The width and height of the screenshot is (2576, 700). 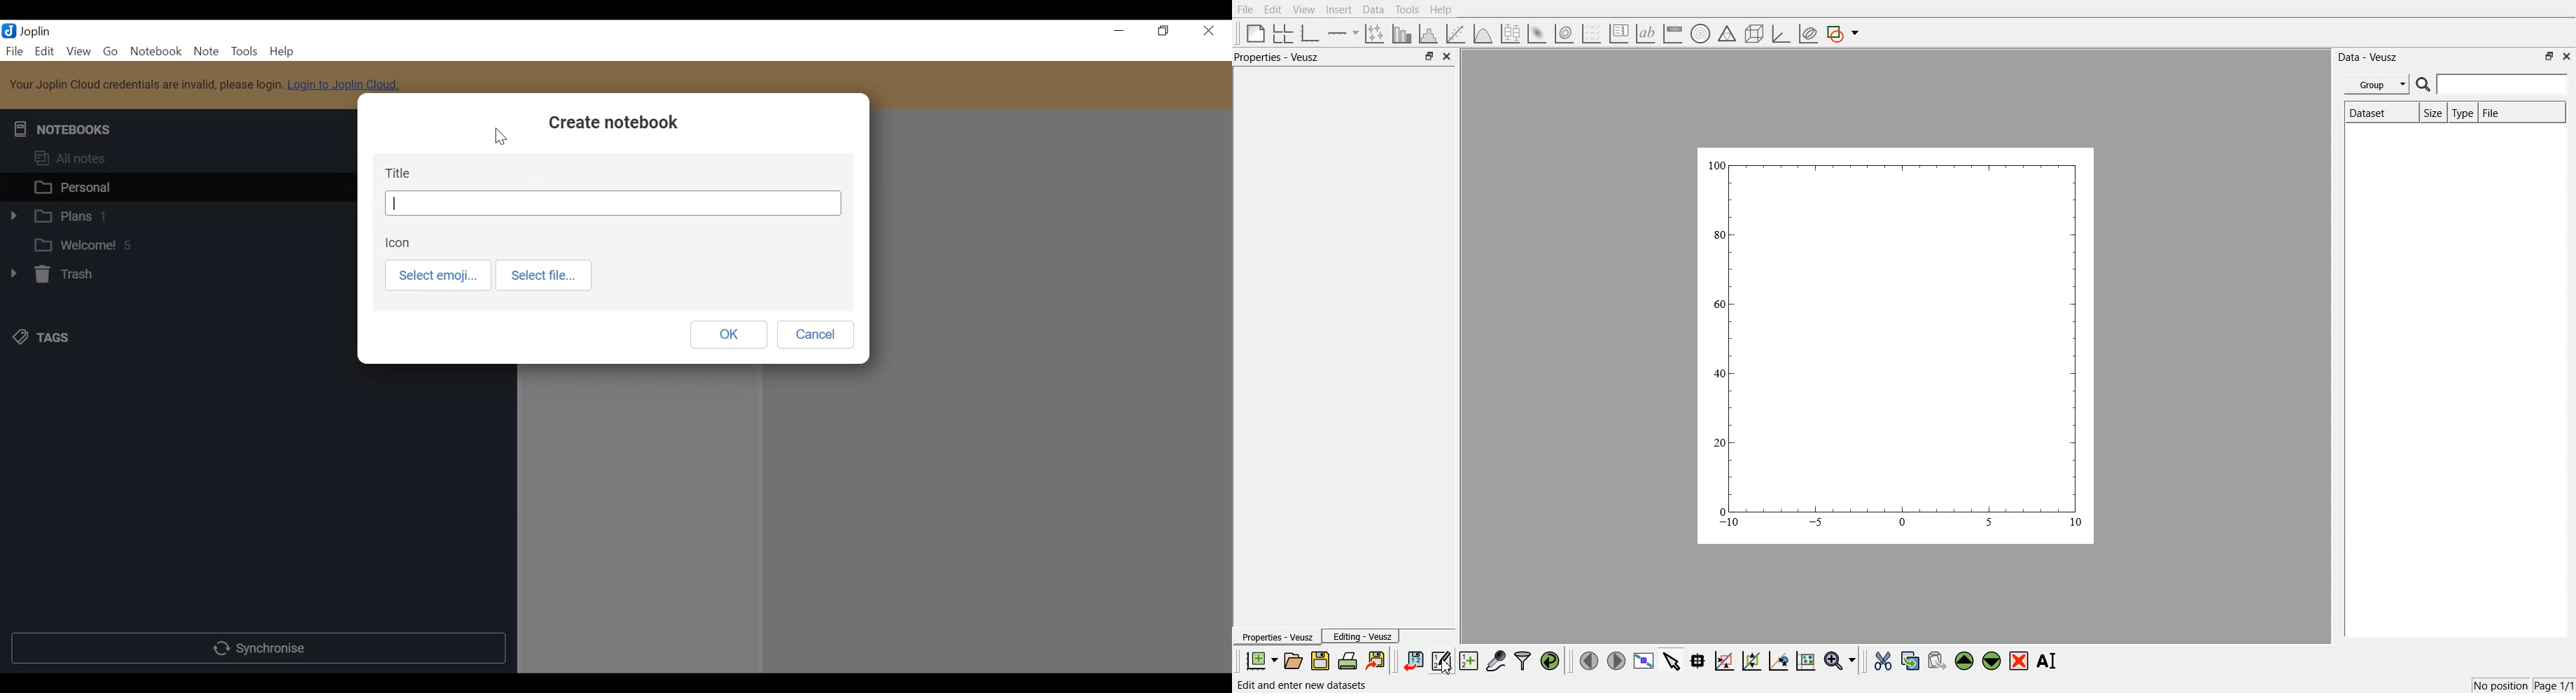 I want to click on remove the selected widgets, so click(x=2020, y=661).